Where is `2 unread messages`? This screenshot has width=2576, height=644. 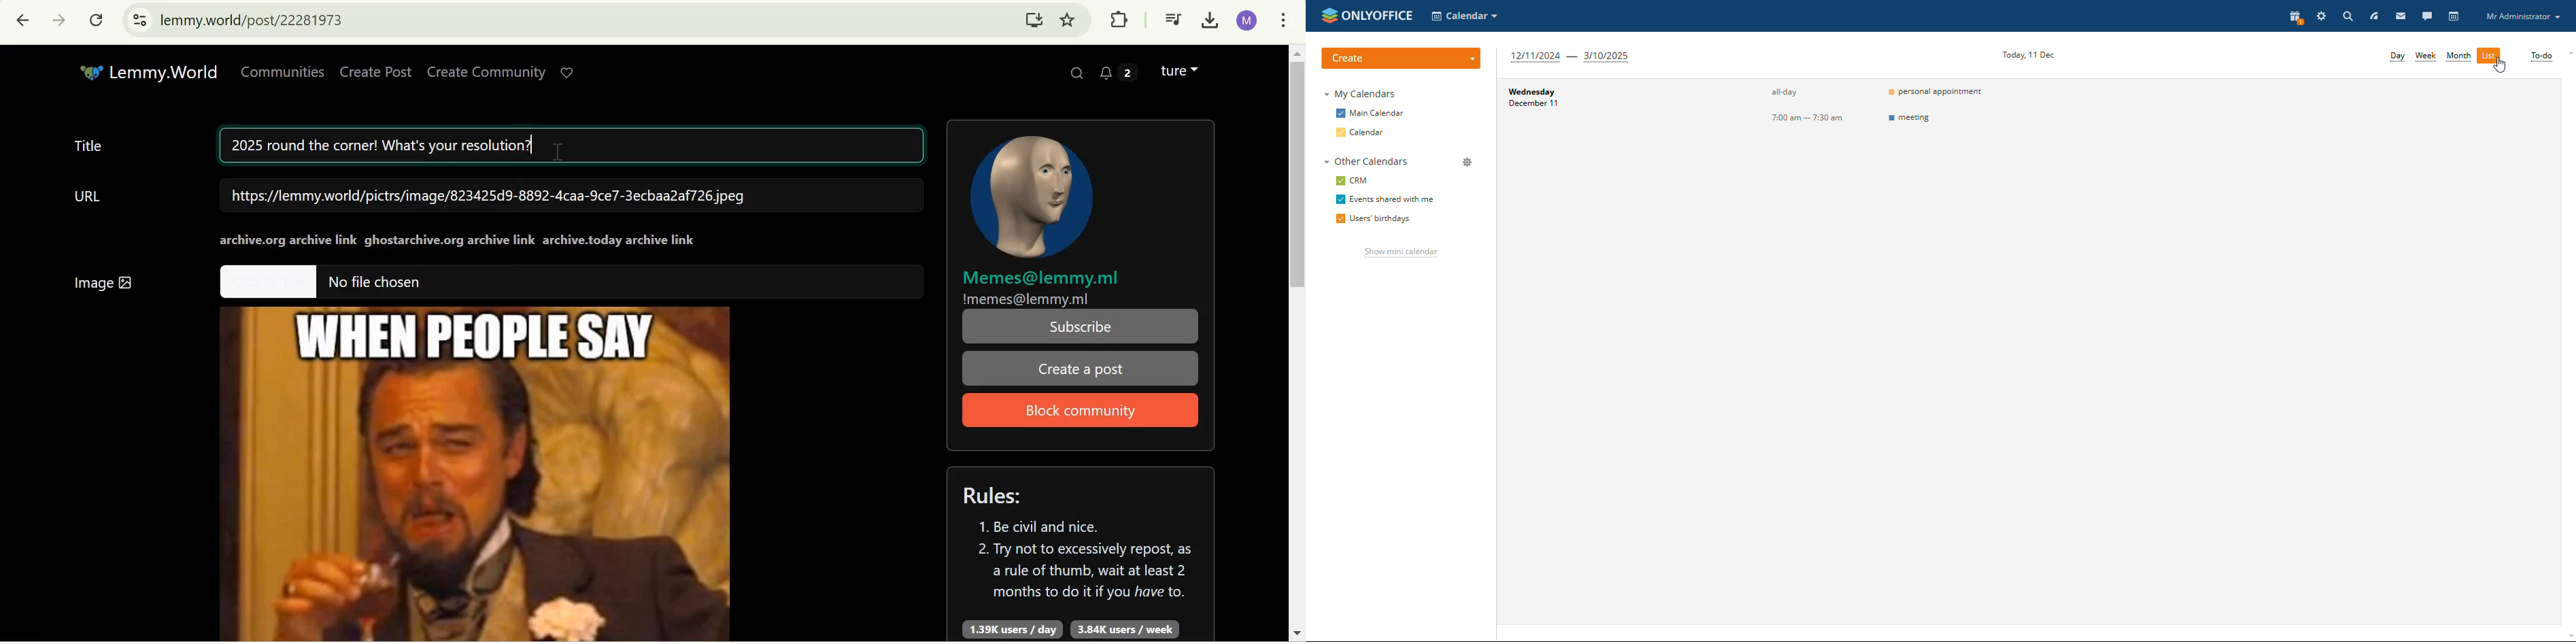
2 unread messages is located at coordinates (1118, 70).